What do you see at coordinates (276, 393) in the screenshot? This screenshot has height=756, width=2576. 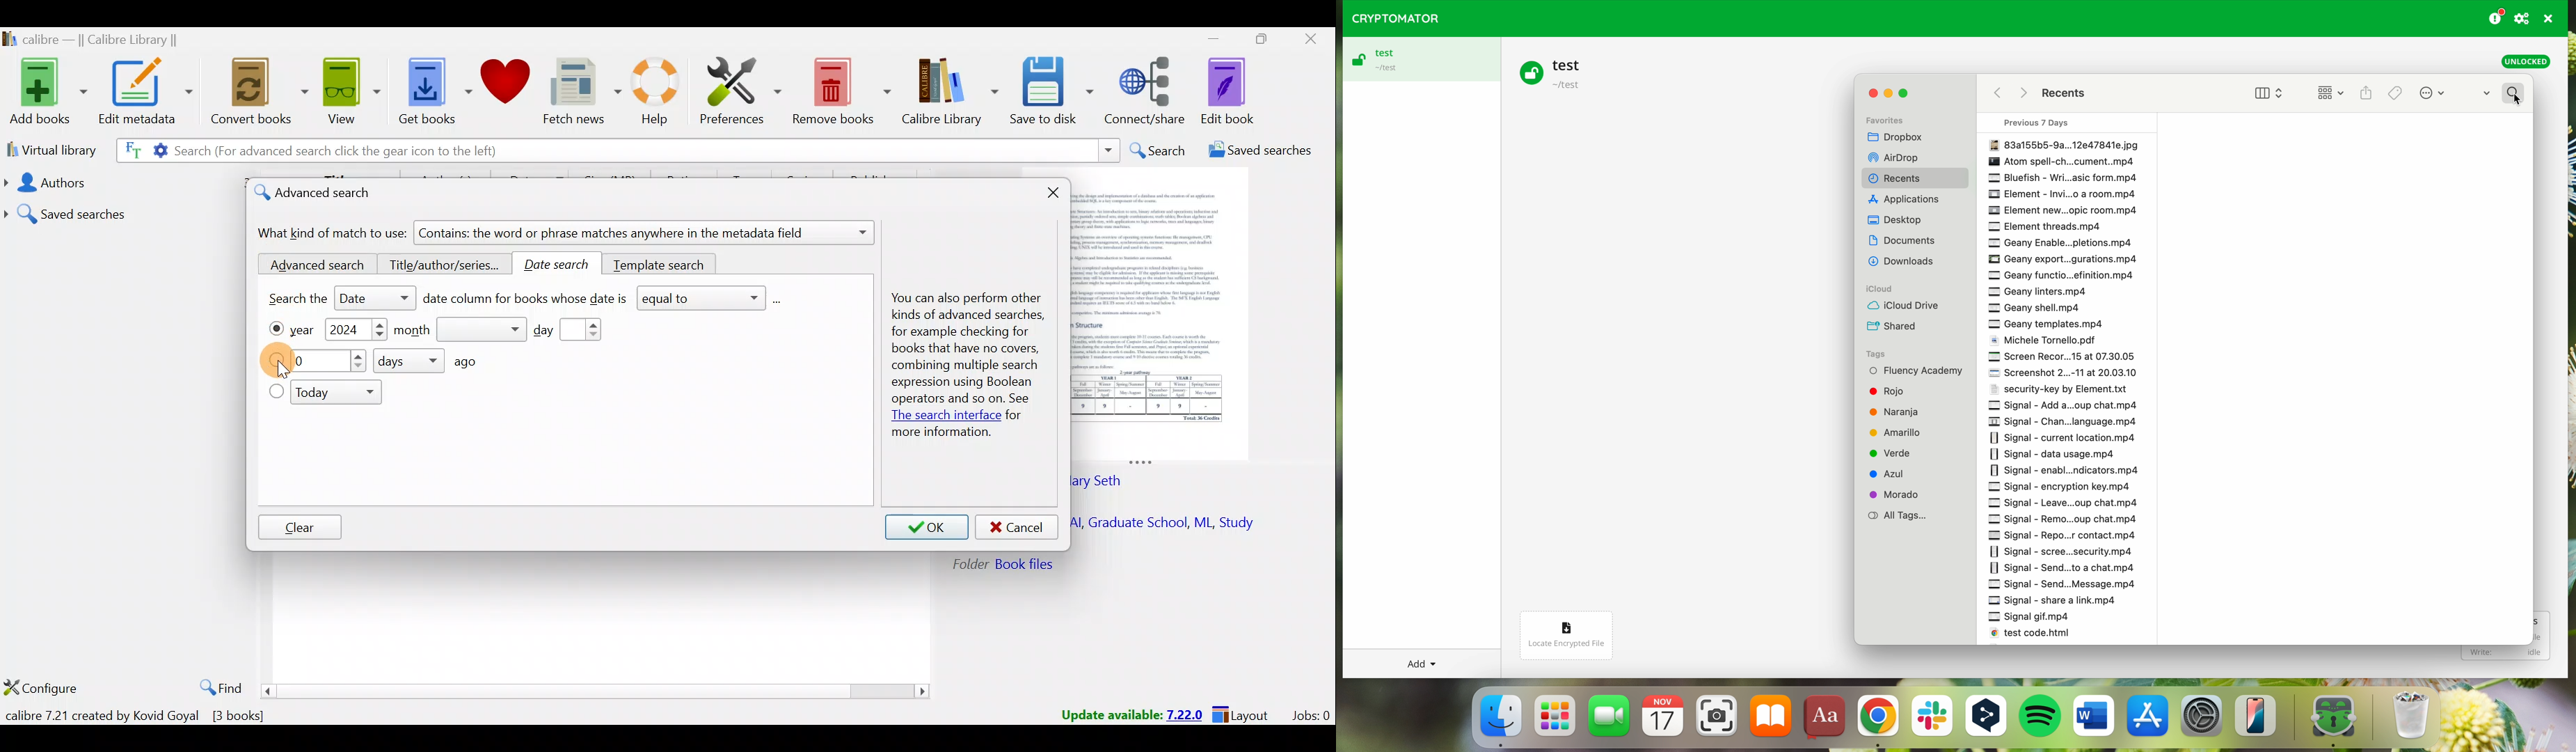 I see `Today checkbox` at bounding box center [276, 393].